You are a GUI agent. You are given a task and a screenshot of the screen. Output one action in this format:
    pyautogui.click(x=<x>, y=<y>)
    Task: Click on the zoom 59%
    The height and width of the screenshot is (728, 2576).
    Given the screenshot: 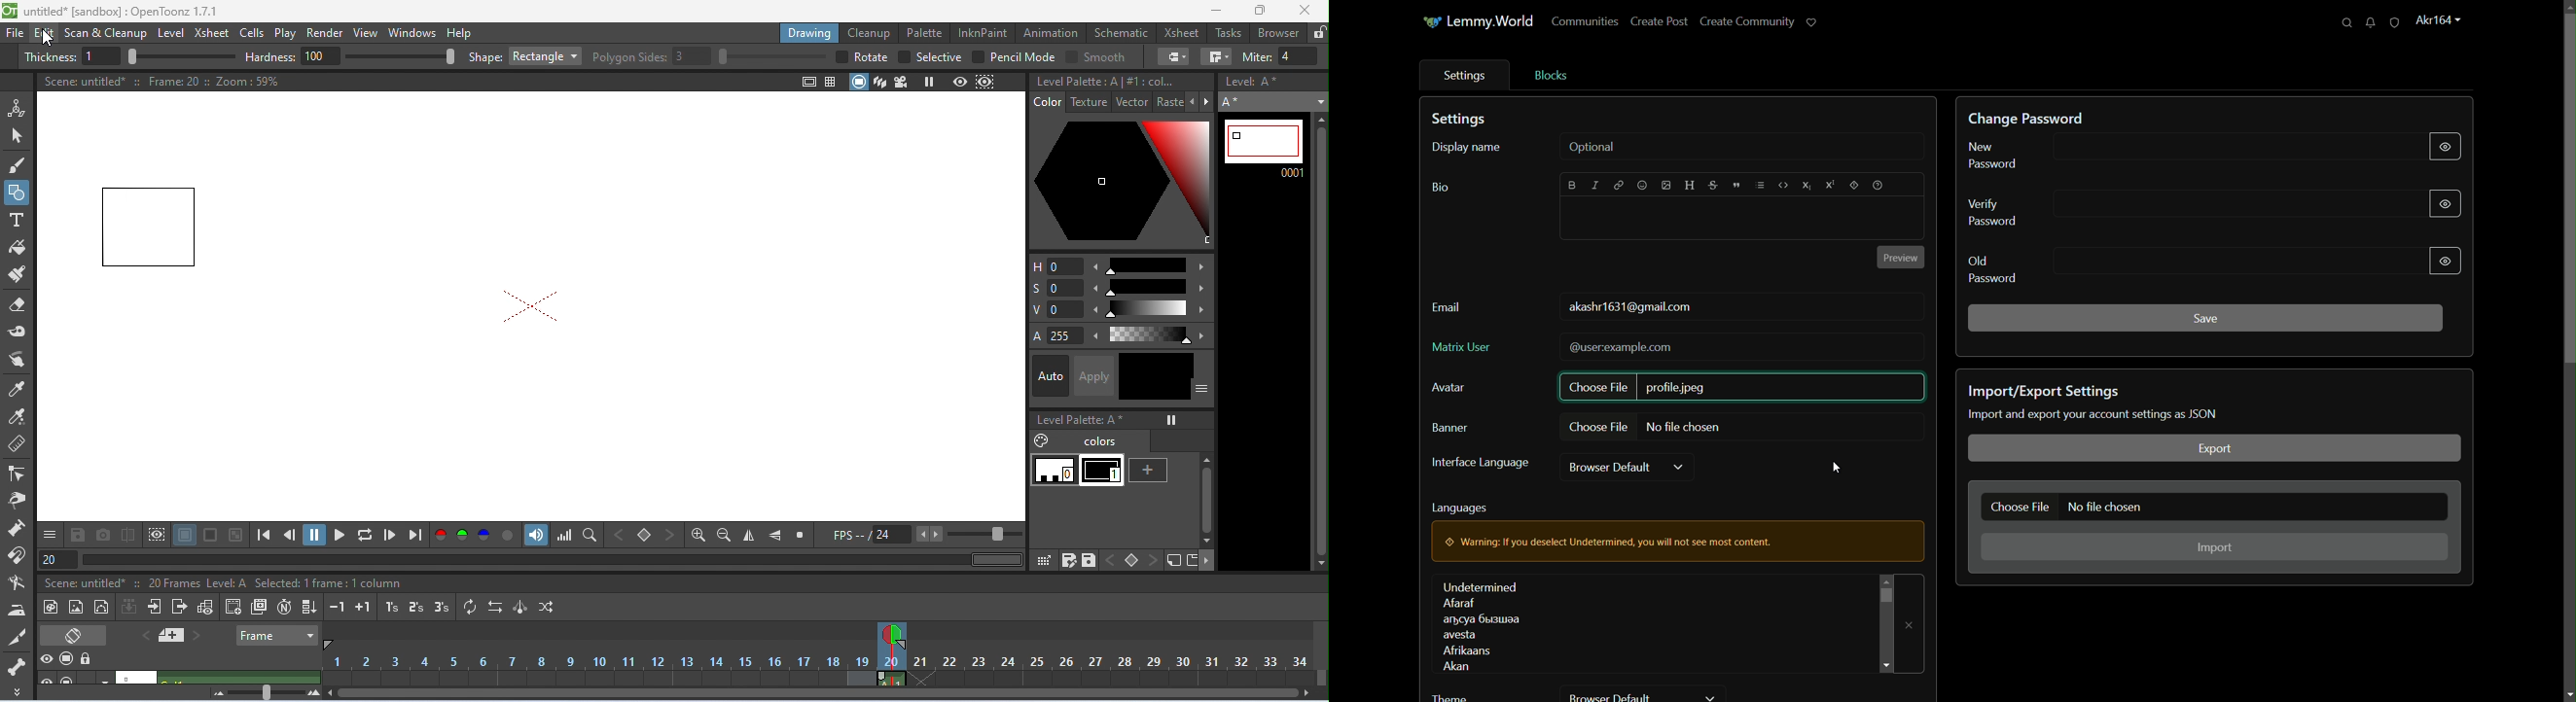 What is the action you would take?
    pyautogui.click(x=242, y=81)
    